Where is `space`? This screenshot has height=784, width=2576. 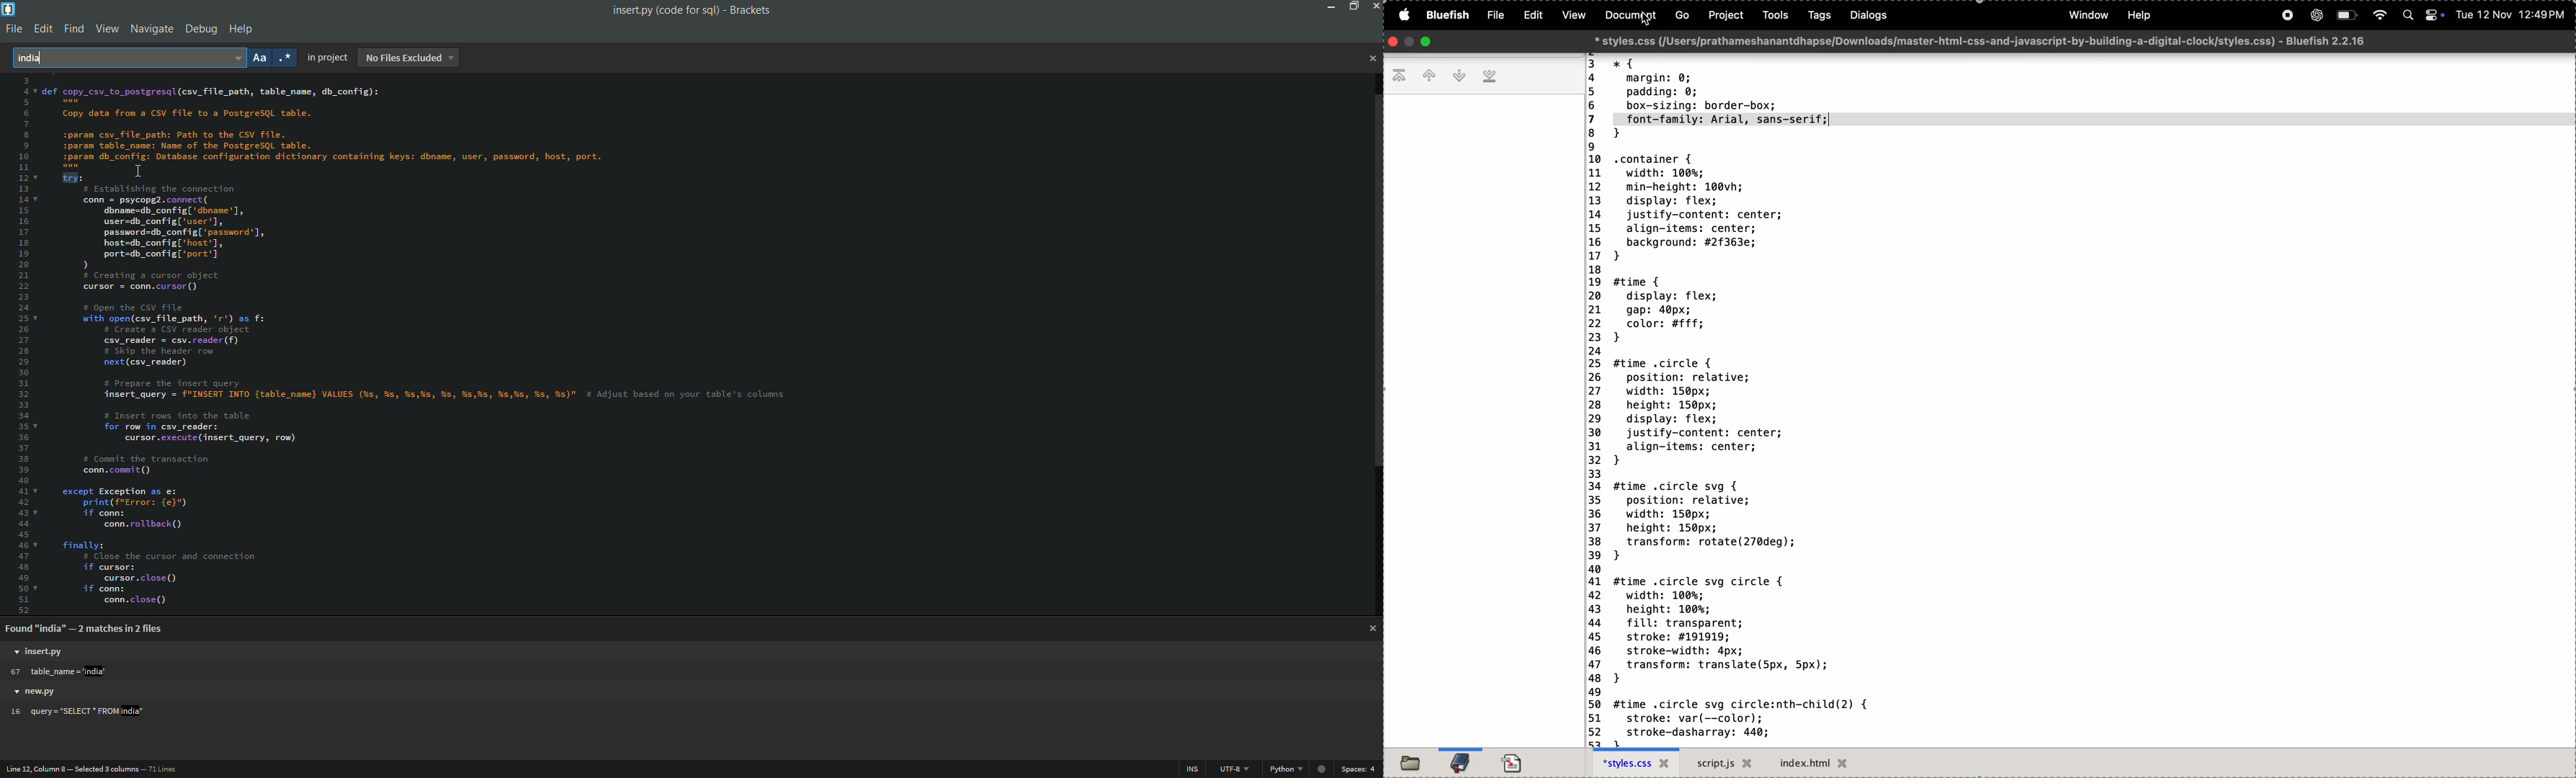
space is located at coordinates (1360, 769).